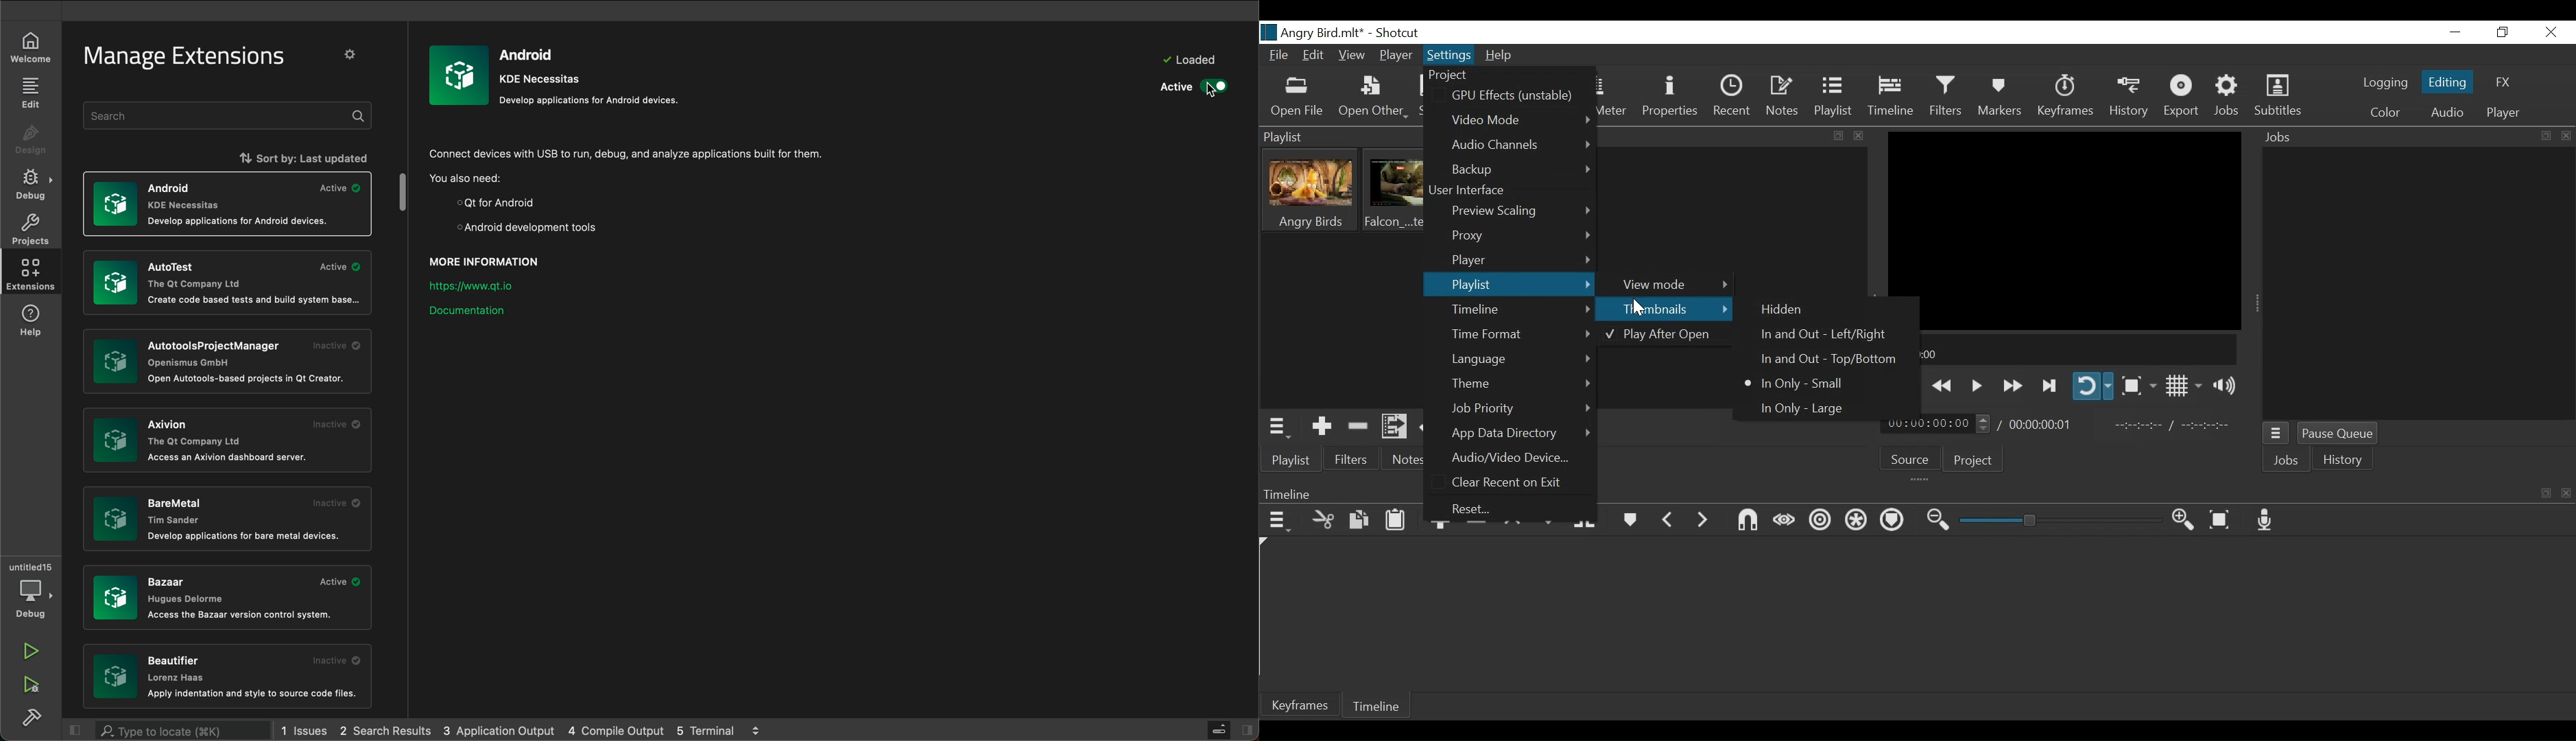 This screenshot has height=756, width=2576. Describe the element at coordinates (1322, 427) in the screenshot. I see `Add the source to the playlist` at that location.